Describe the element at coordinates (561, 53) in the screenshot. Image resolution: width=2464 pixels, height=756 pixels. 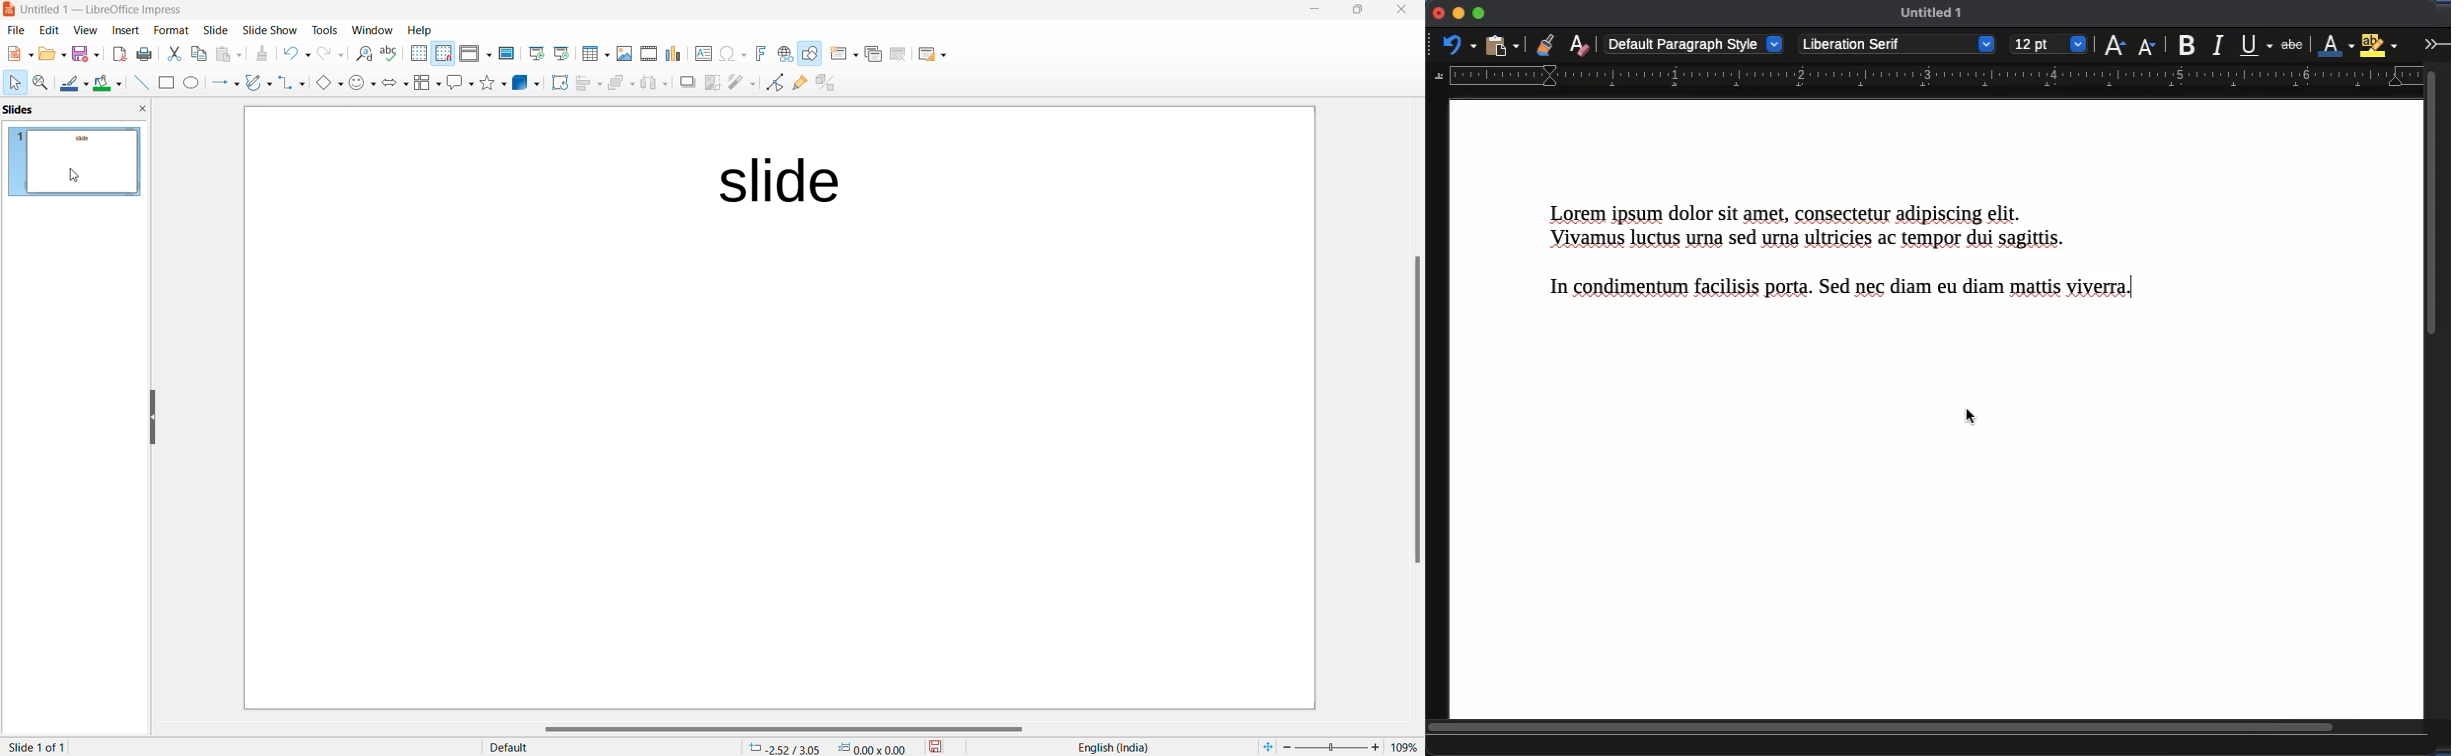
I see `start from current slide` at that location.